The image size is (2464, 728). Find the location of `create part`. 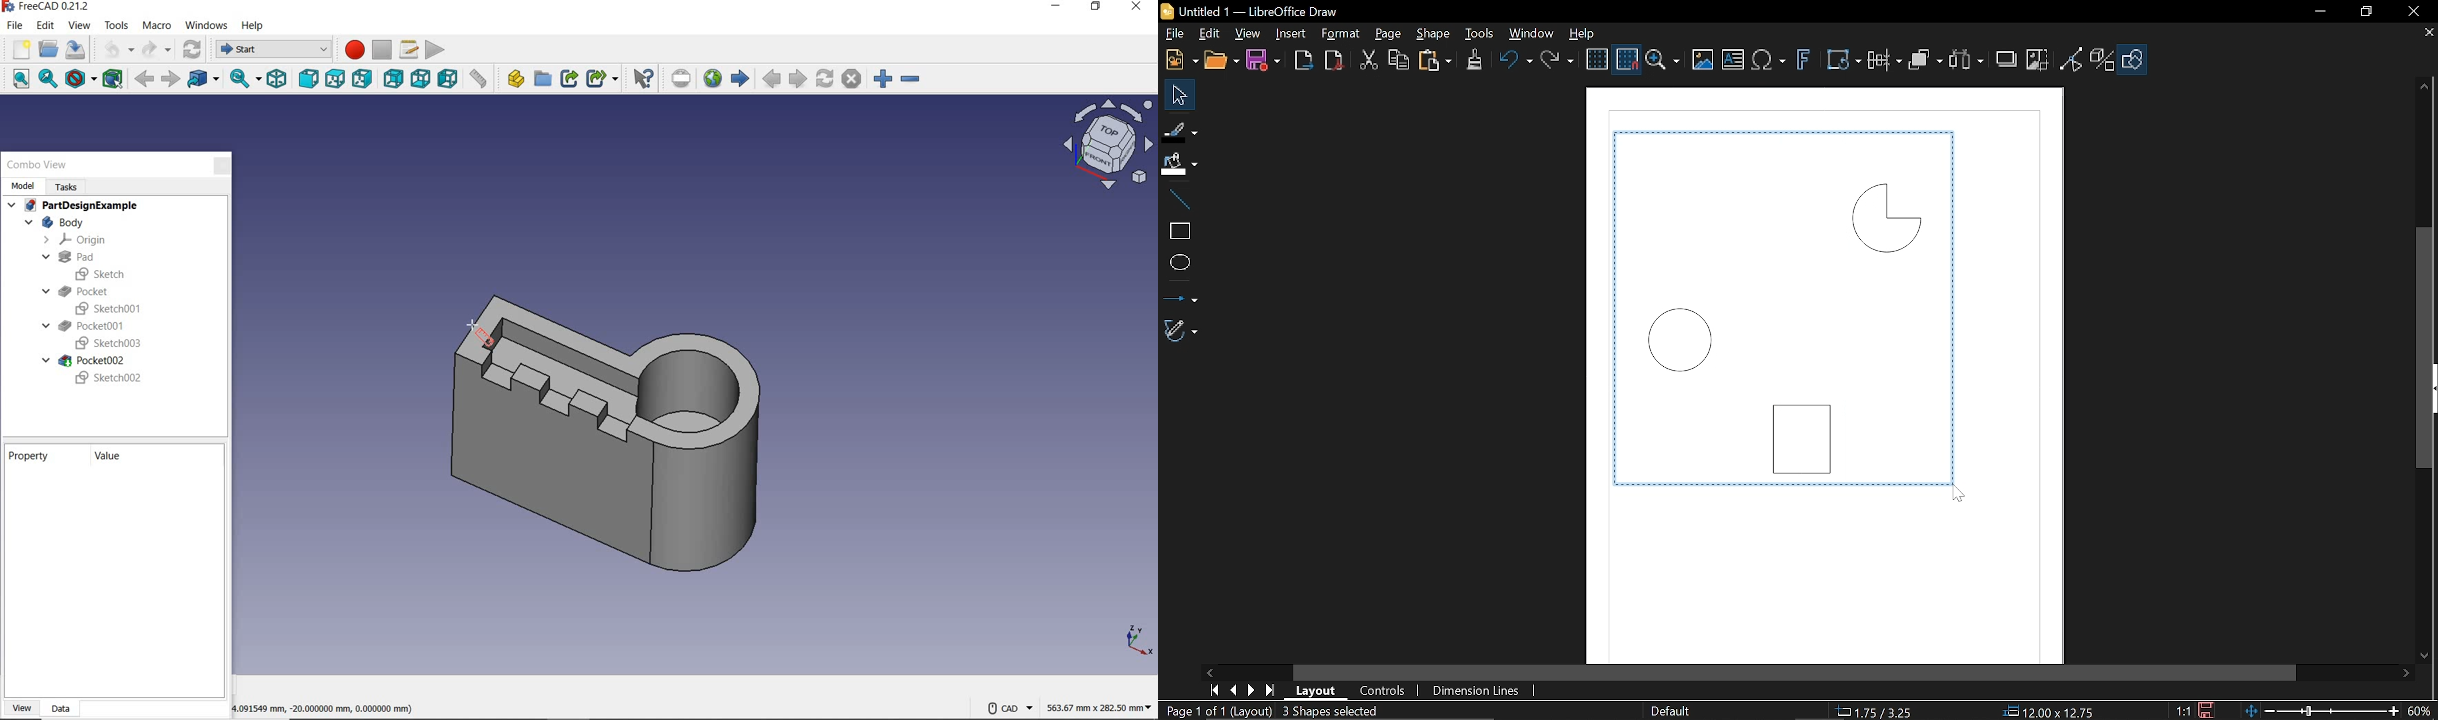

create part is located at coordinates (512, 80).